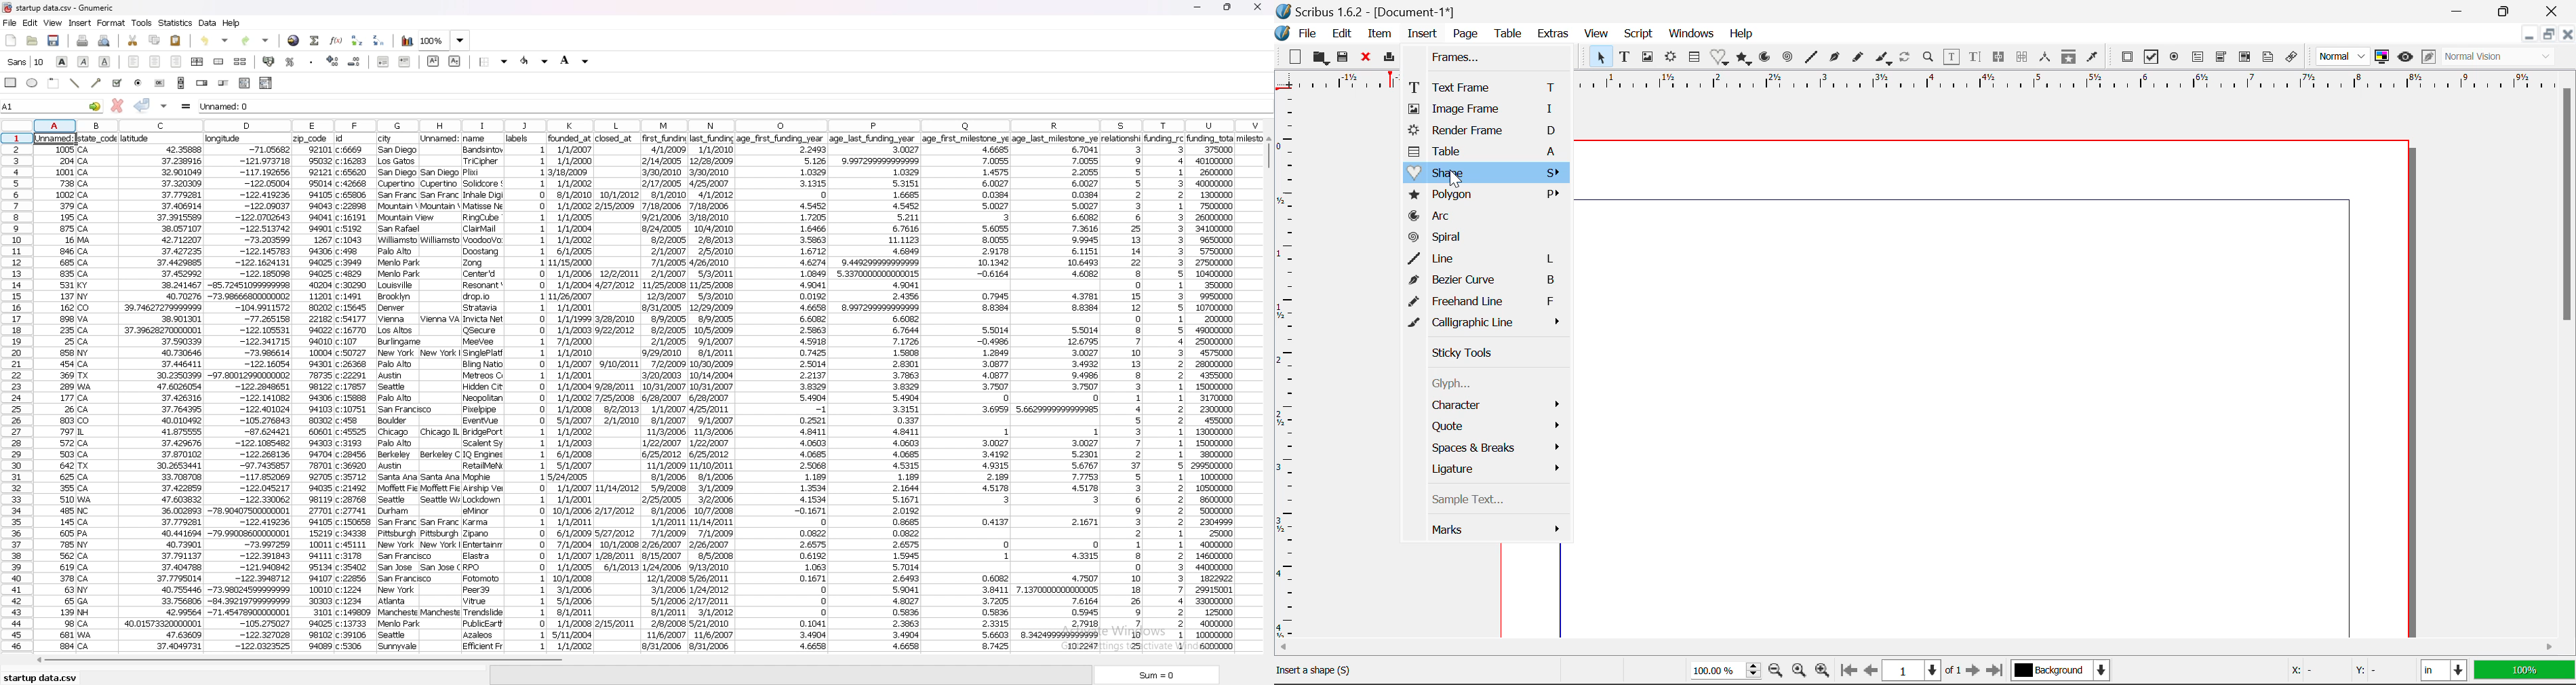 This screenshot has width=2576, height=700. Describe the element at coordinates (106, 41) in the screenshot. I see `print preview` at that location.